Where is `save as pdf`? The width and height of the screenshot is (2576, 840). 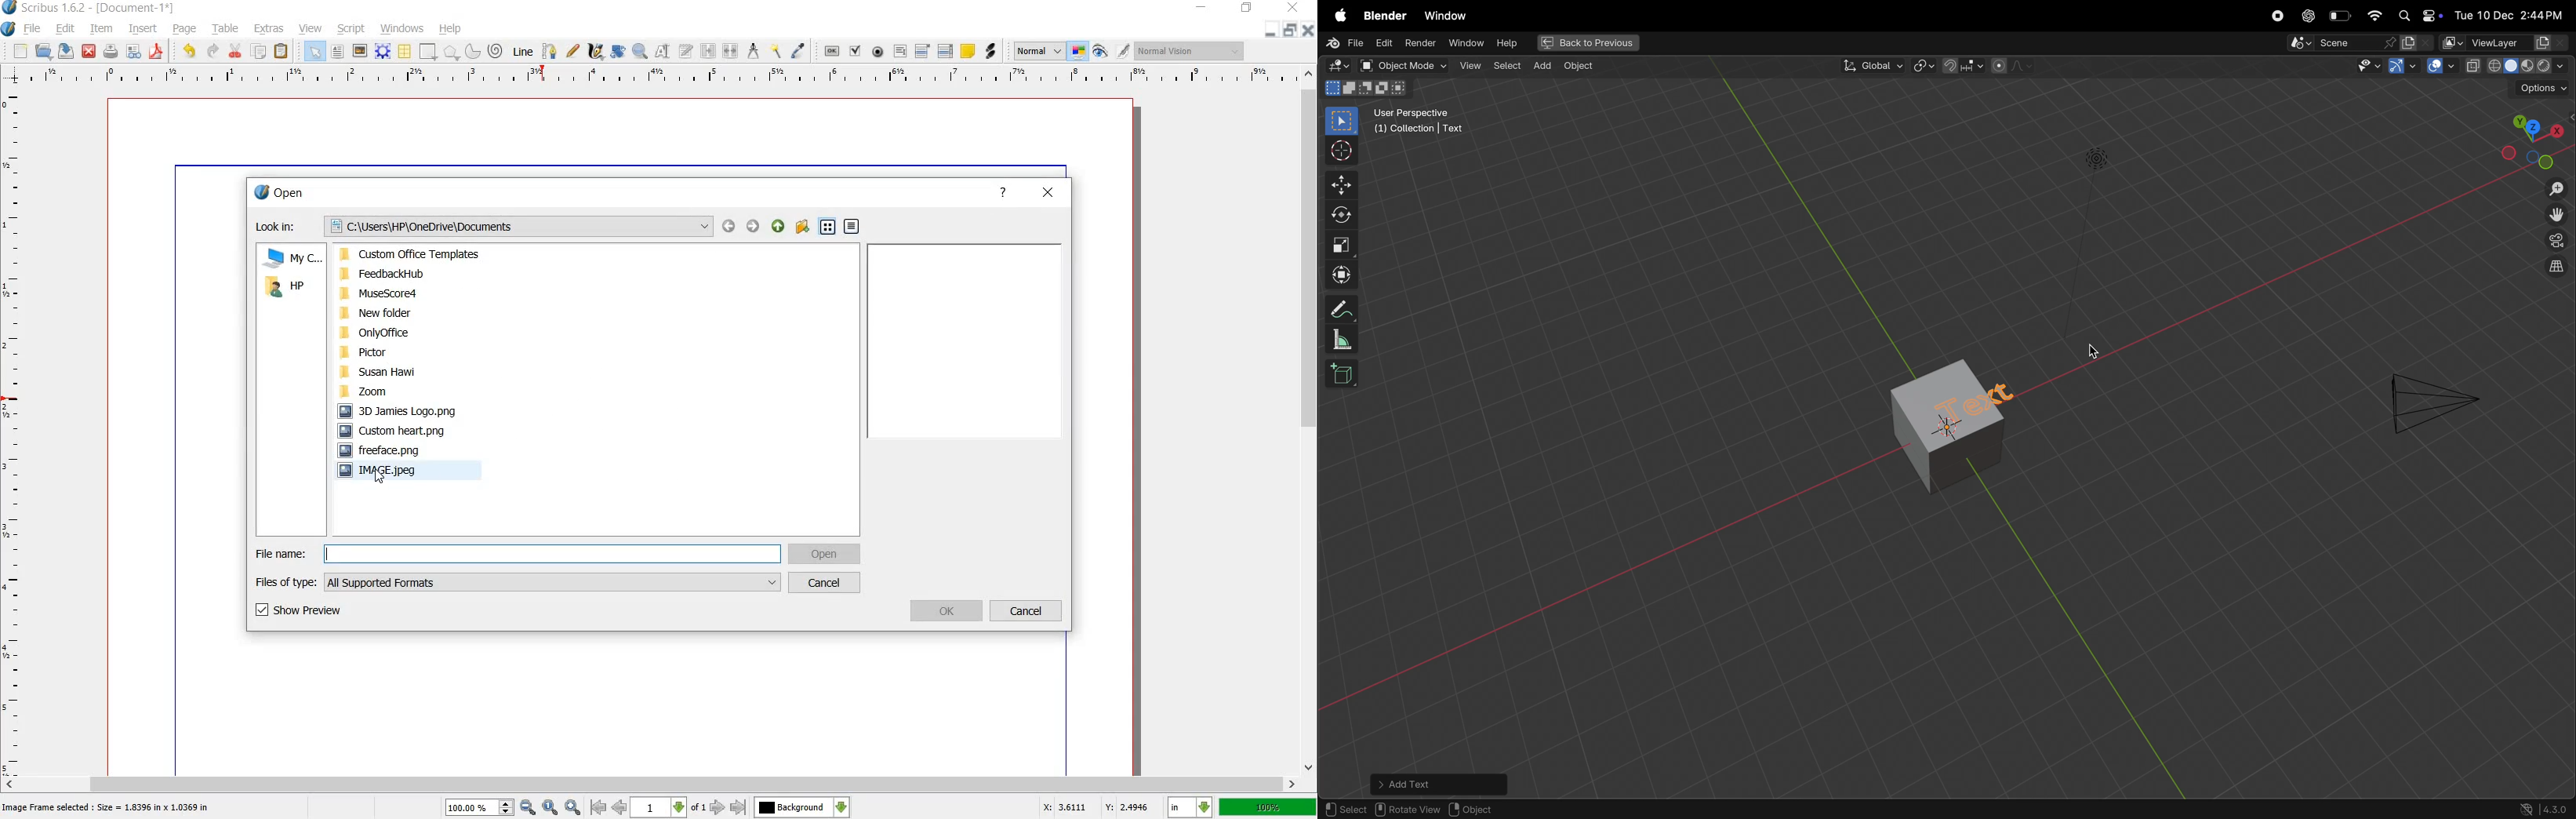 save as pdf is located at coordinates (157, 53).